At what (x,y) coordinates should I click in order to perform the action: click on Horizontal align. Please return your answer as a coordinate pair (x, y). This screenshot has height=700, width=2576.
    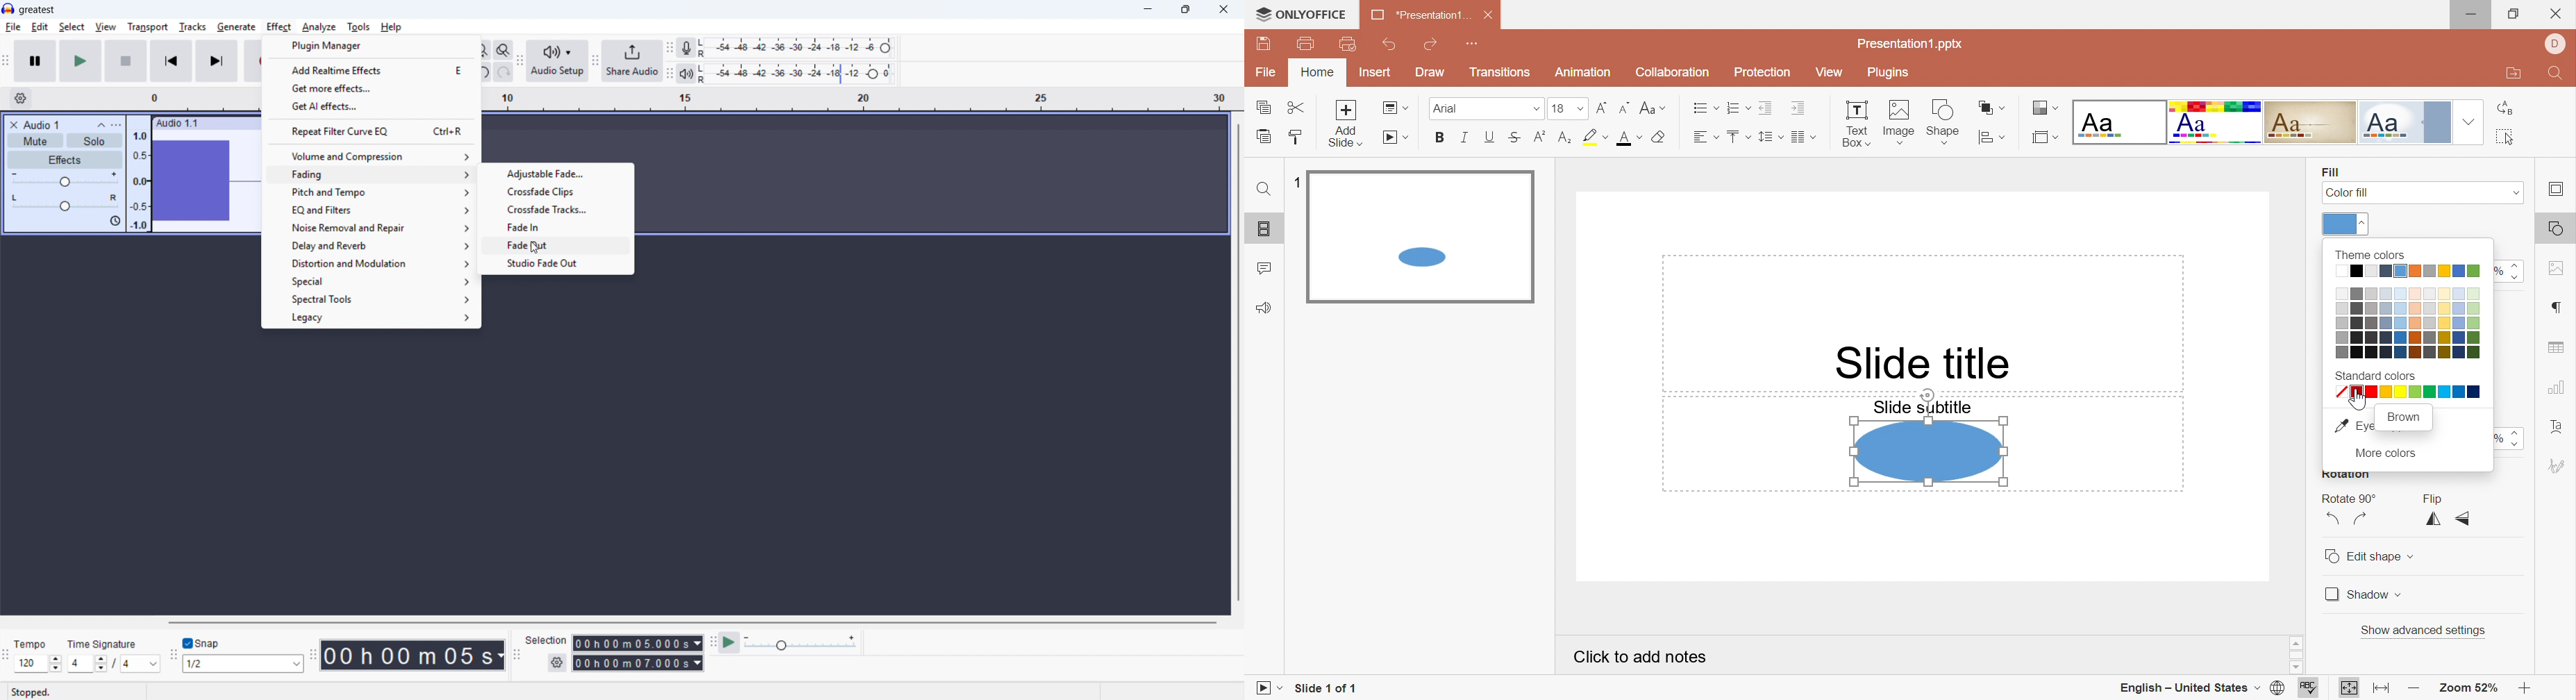
    Looking at the image, I should click on (1703, 138).